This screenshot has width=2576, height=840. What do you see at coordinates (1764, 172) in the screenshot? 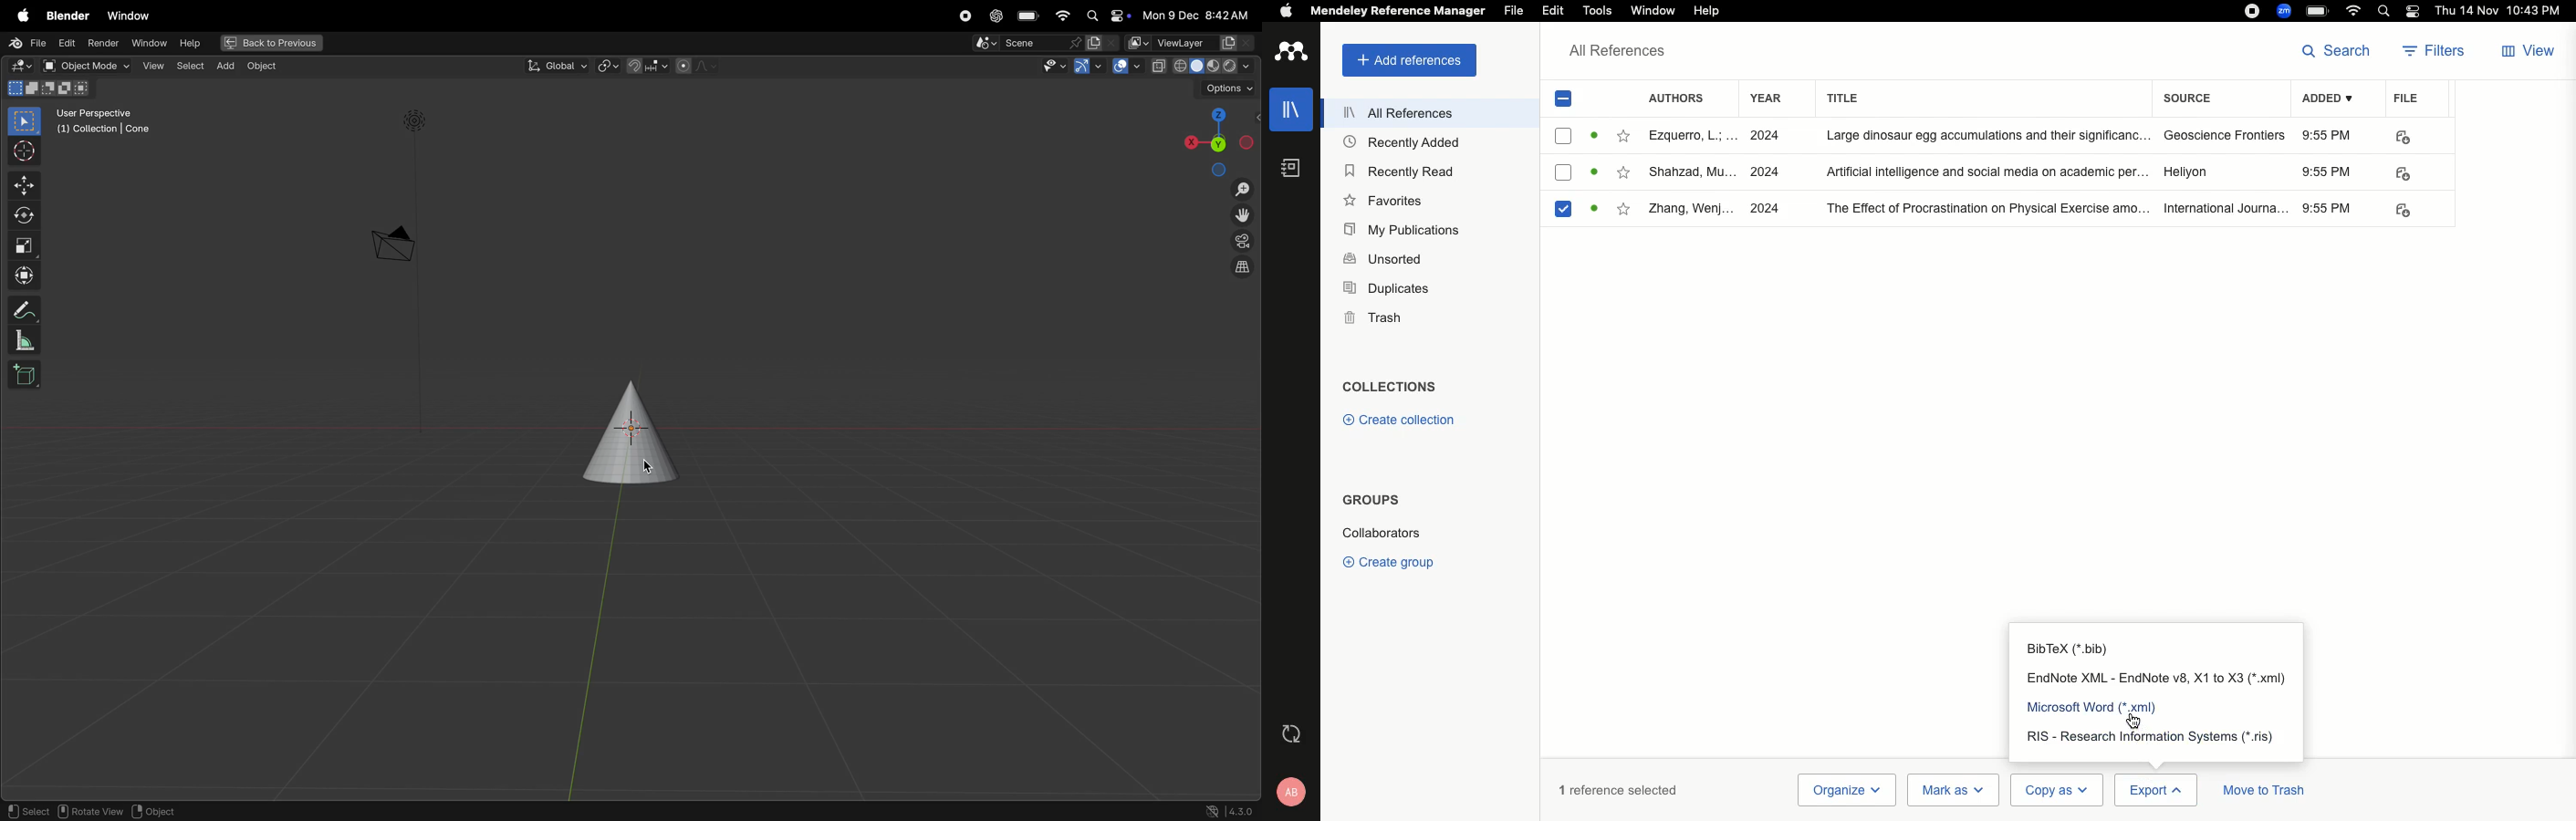
I see `2024` at bounding box center [1764, 172].